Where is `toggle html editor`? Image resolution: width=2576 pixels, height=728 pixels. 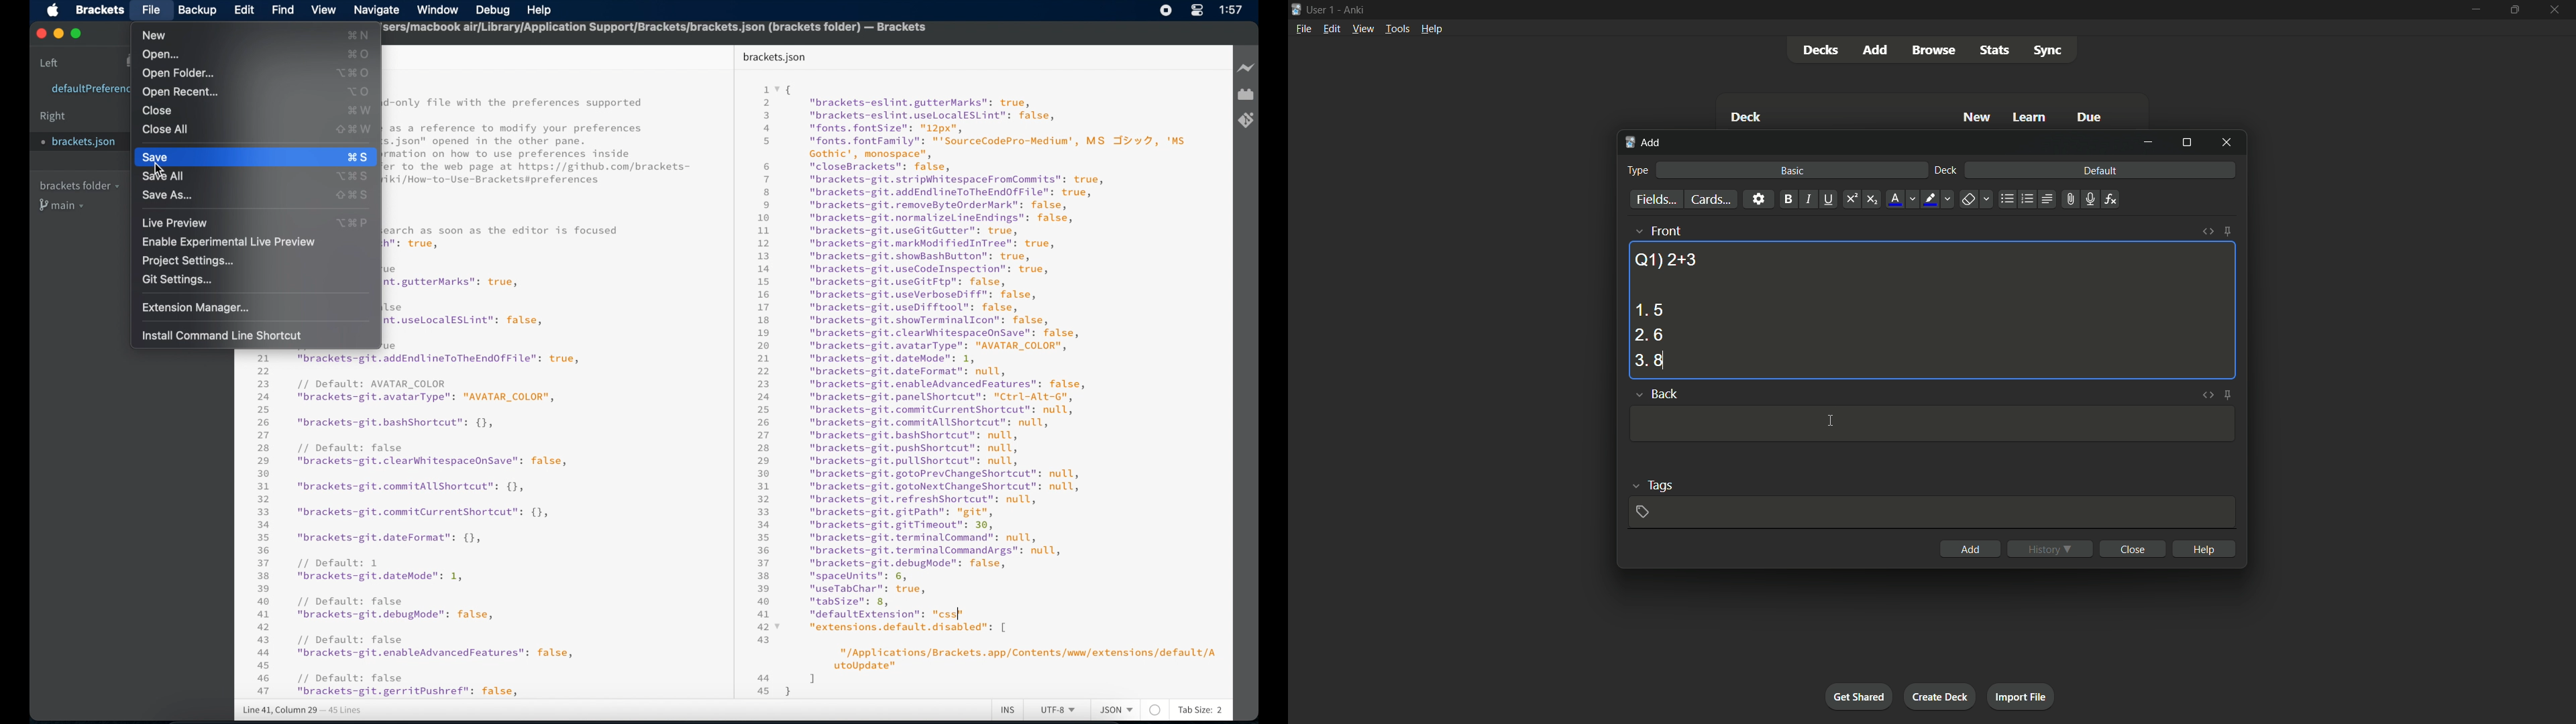
toggle html editor is located at coordinates (2208, 231).